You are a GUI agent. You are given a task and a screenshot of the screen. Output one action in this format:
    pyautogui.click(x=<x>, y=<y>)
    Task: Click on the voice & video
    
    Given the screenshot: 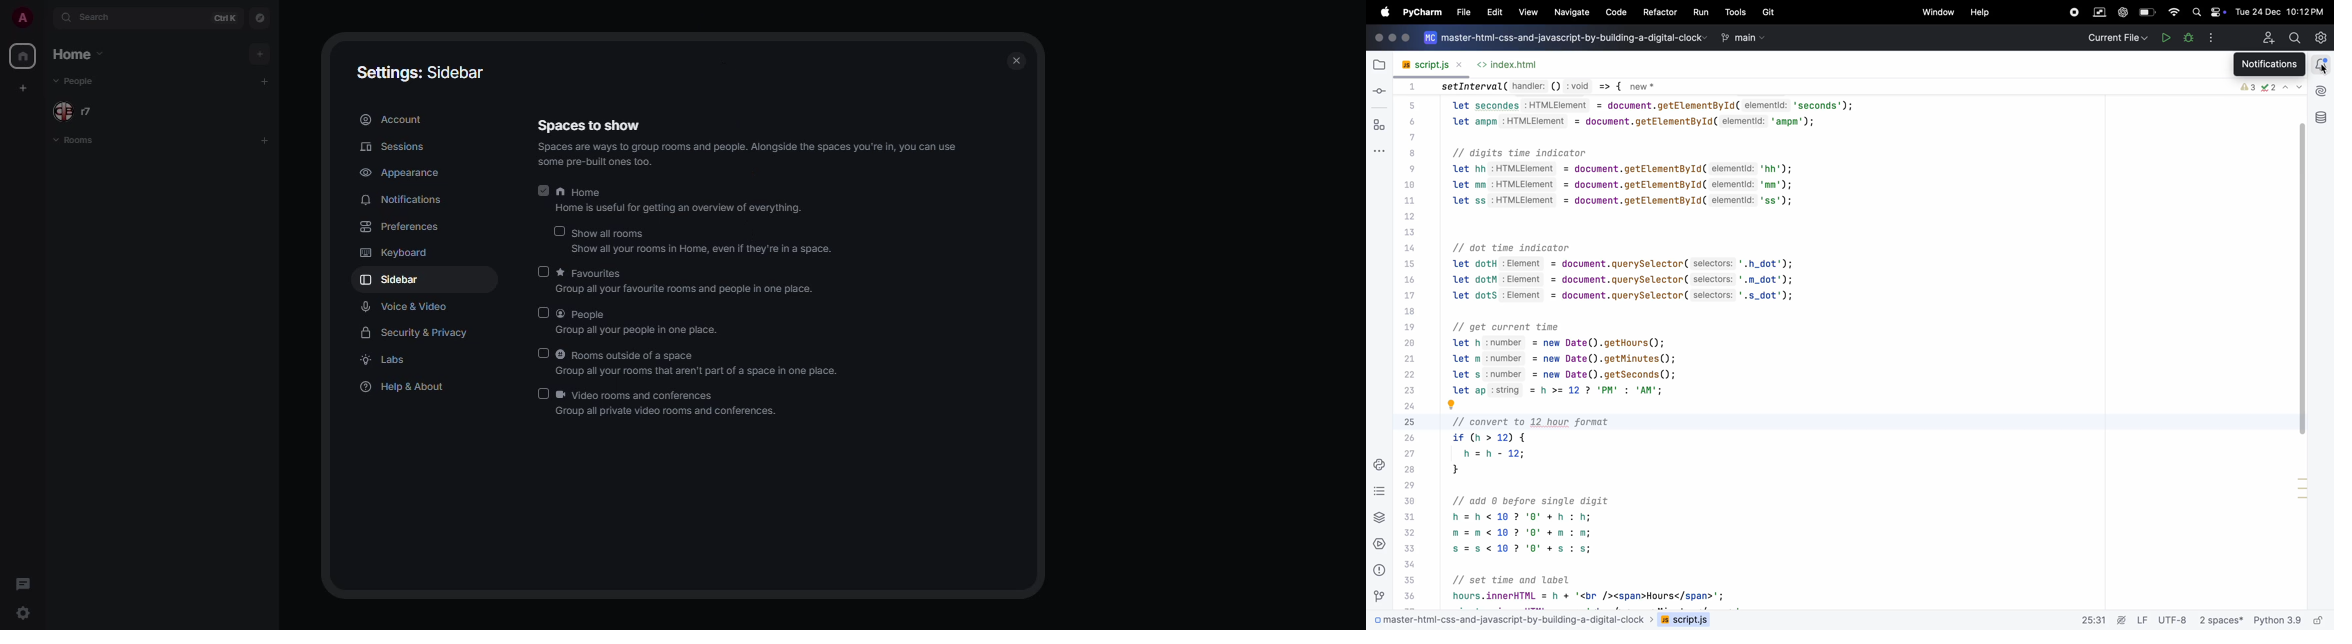 What is the action you would take?
    pyautogui.click(x=407, y=307)
    